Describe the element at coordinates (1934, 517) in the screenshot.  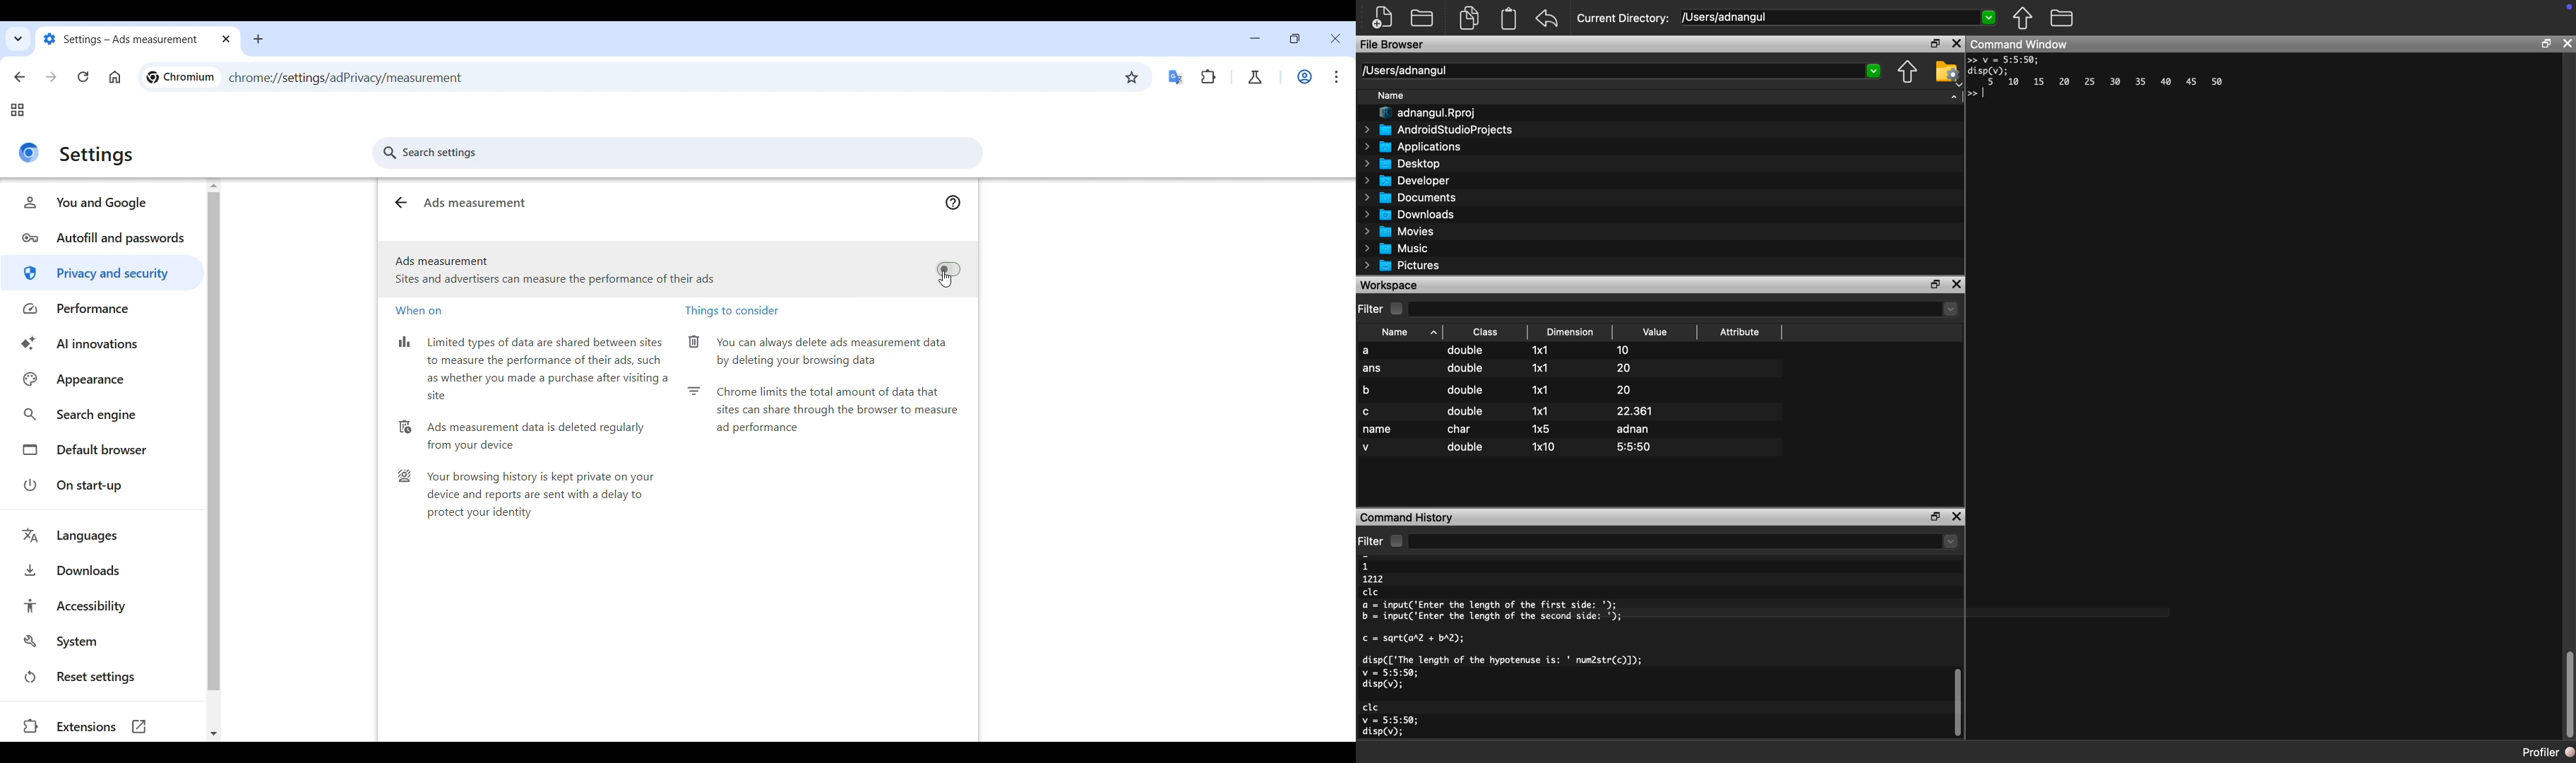
I see `maximize` at that location.